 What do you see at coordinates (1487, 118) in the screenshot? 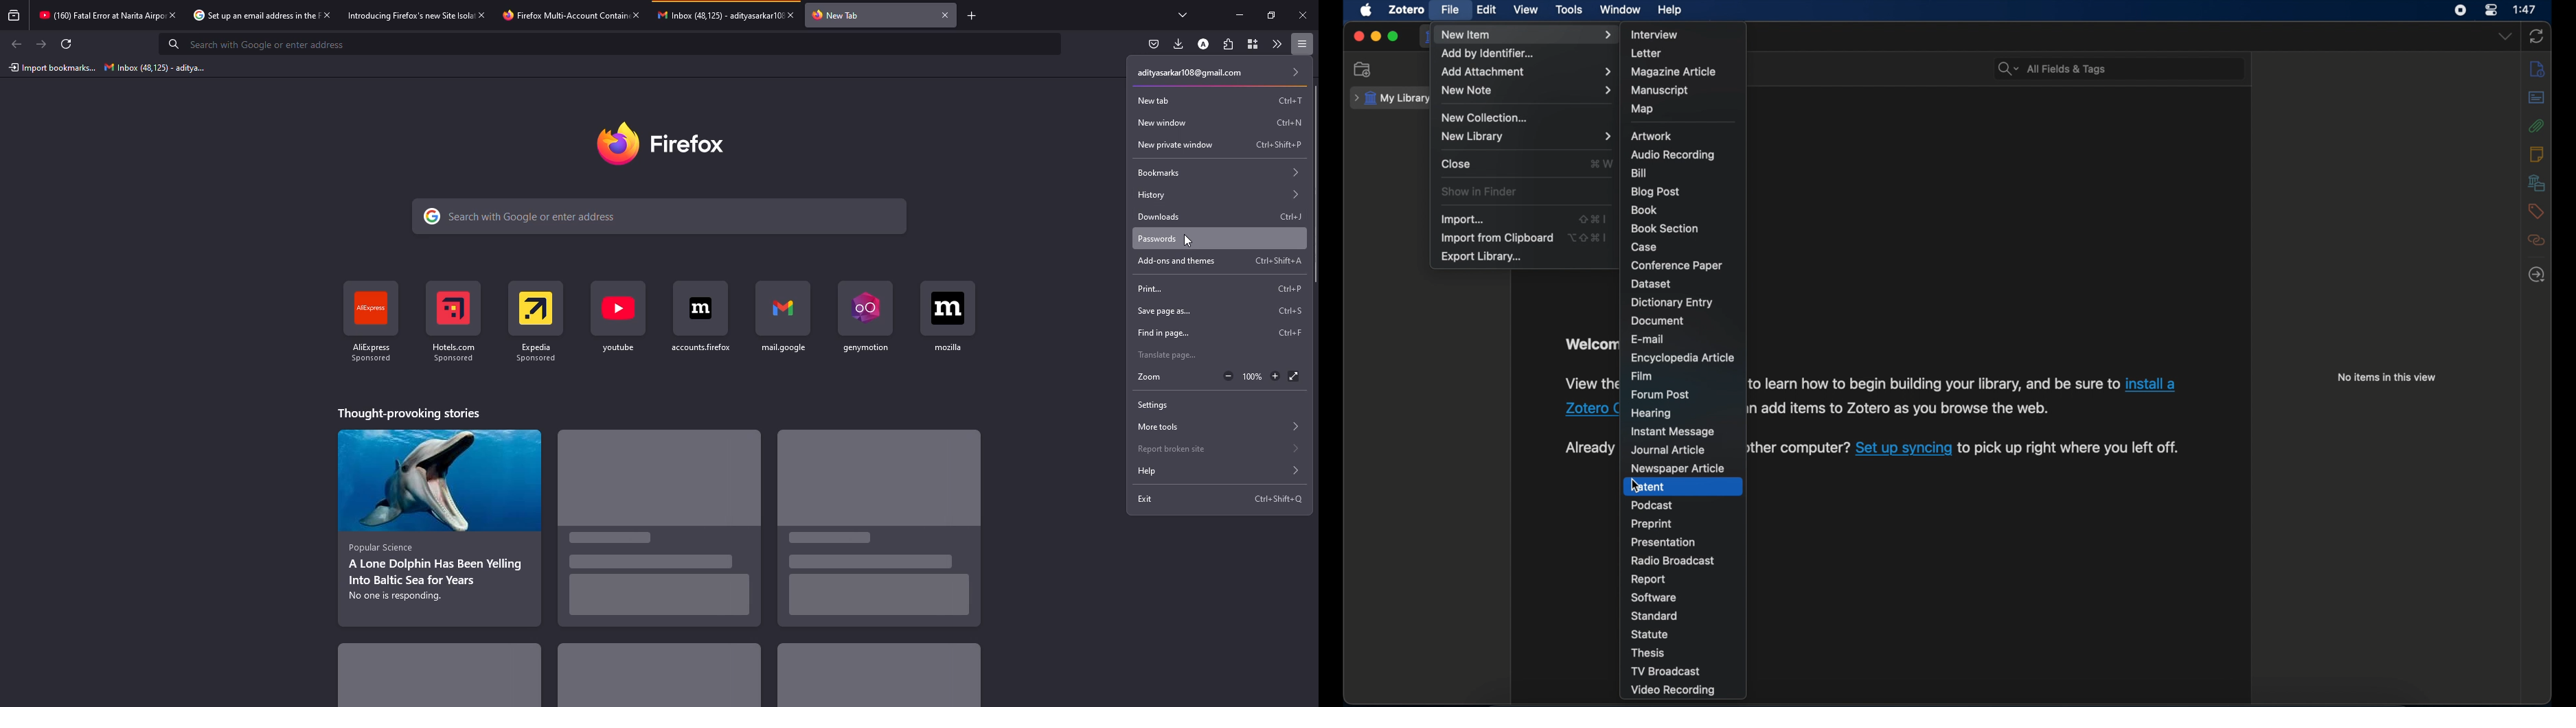
I see `new collection` at bounding box center [1487, 118].